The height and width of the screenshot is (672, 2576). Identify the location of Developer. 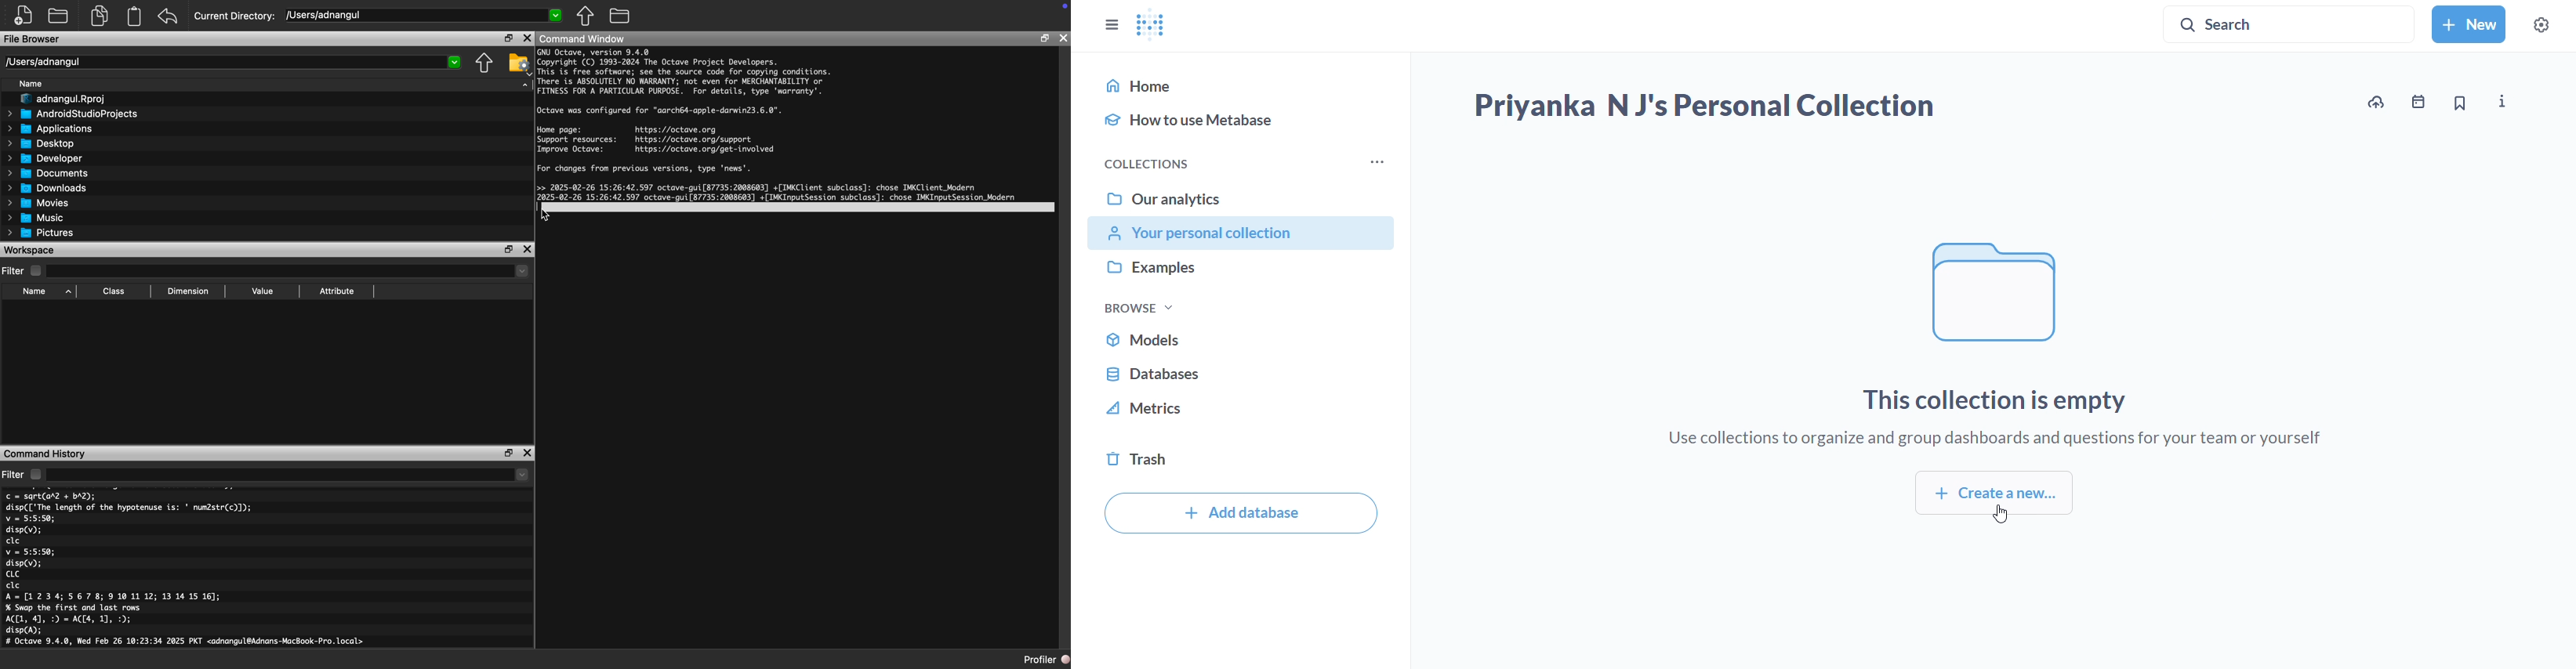
(44, 158).